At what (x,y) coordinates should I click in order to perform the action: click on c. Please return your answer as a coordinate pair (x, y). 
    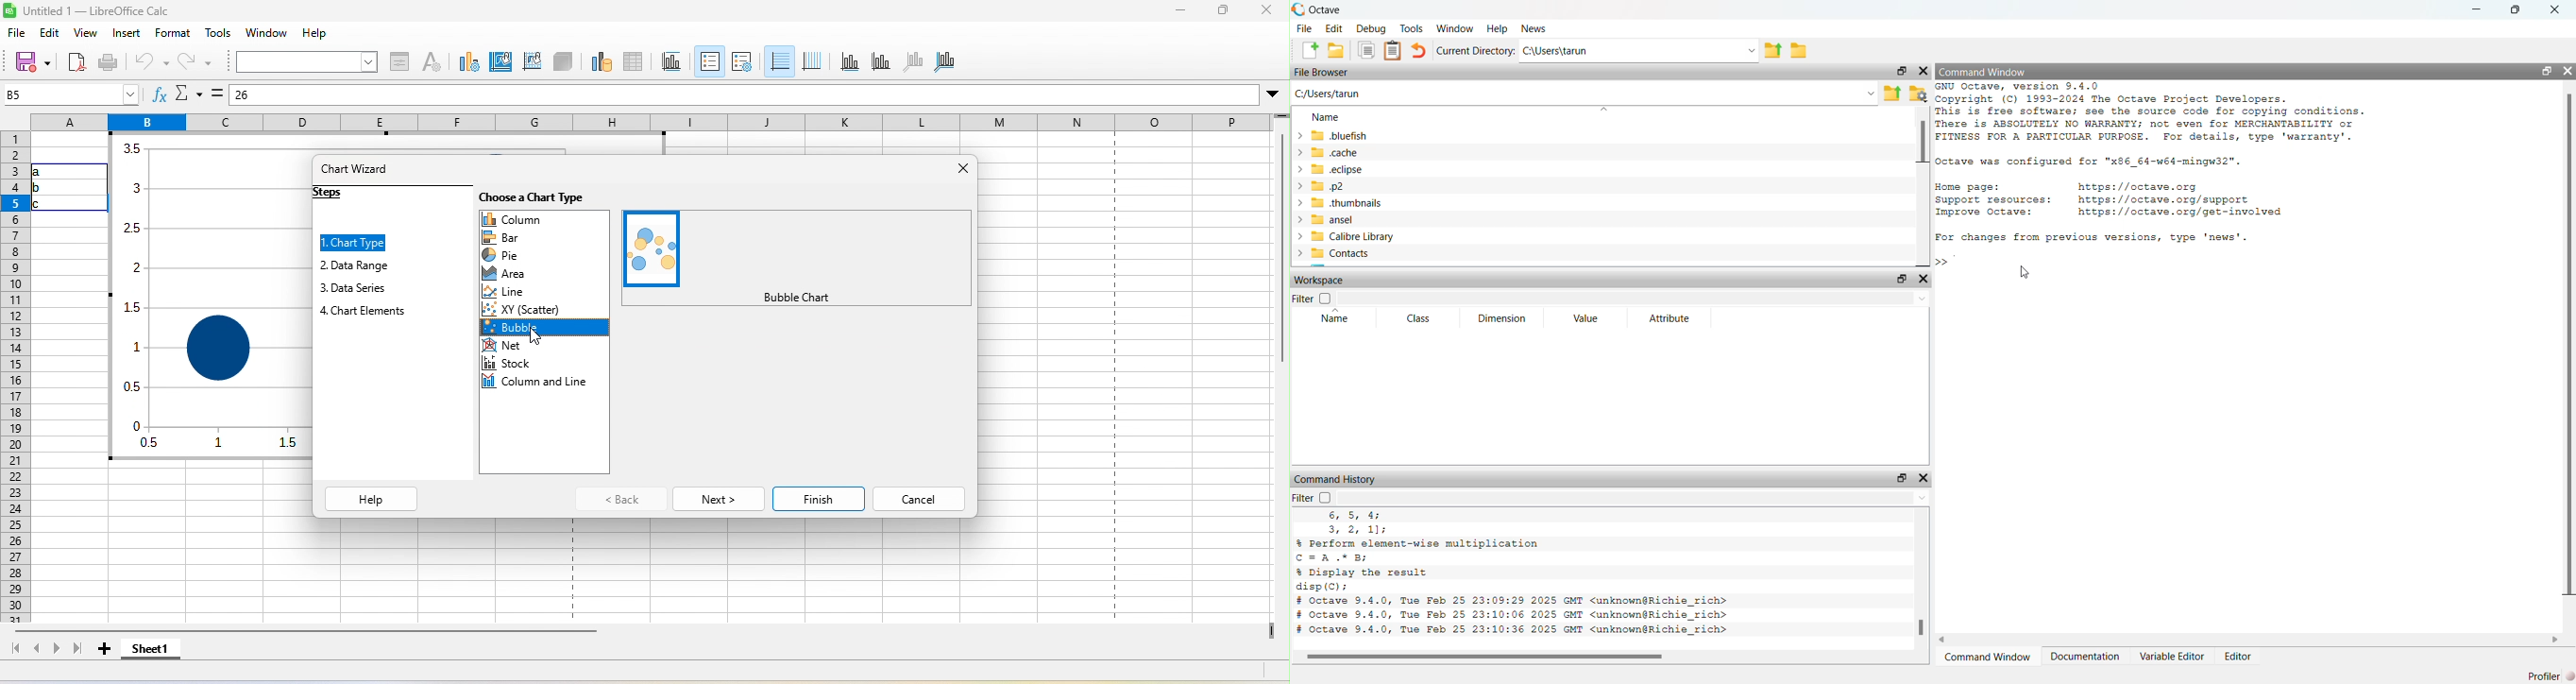
    Looking at the image, I should click on (45, 204).